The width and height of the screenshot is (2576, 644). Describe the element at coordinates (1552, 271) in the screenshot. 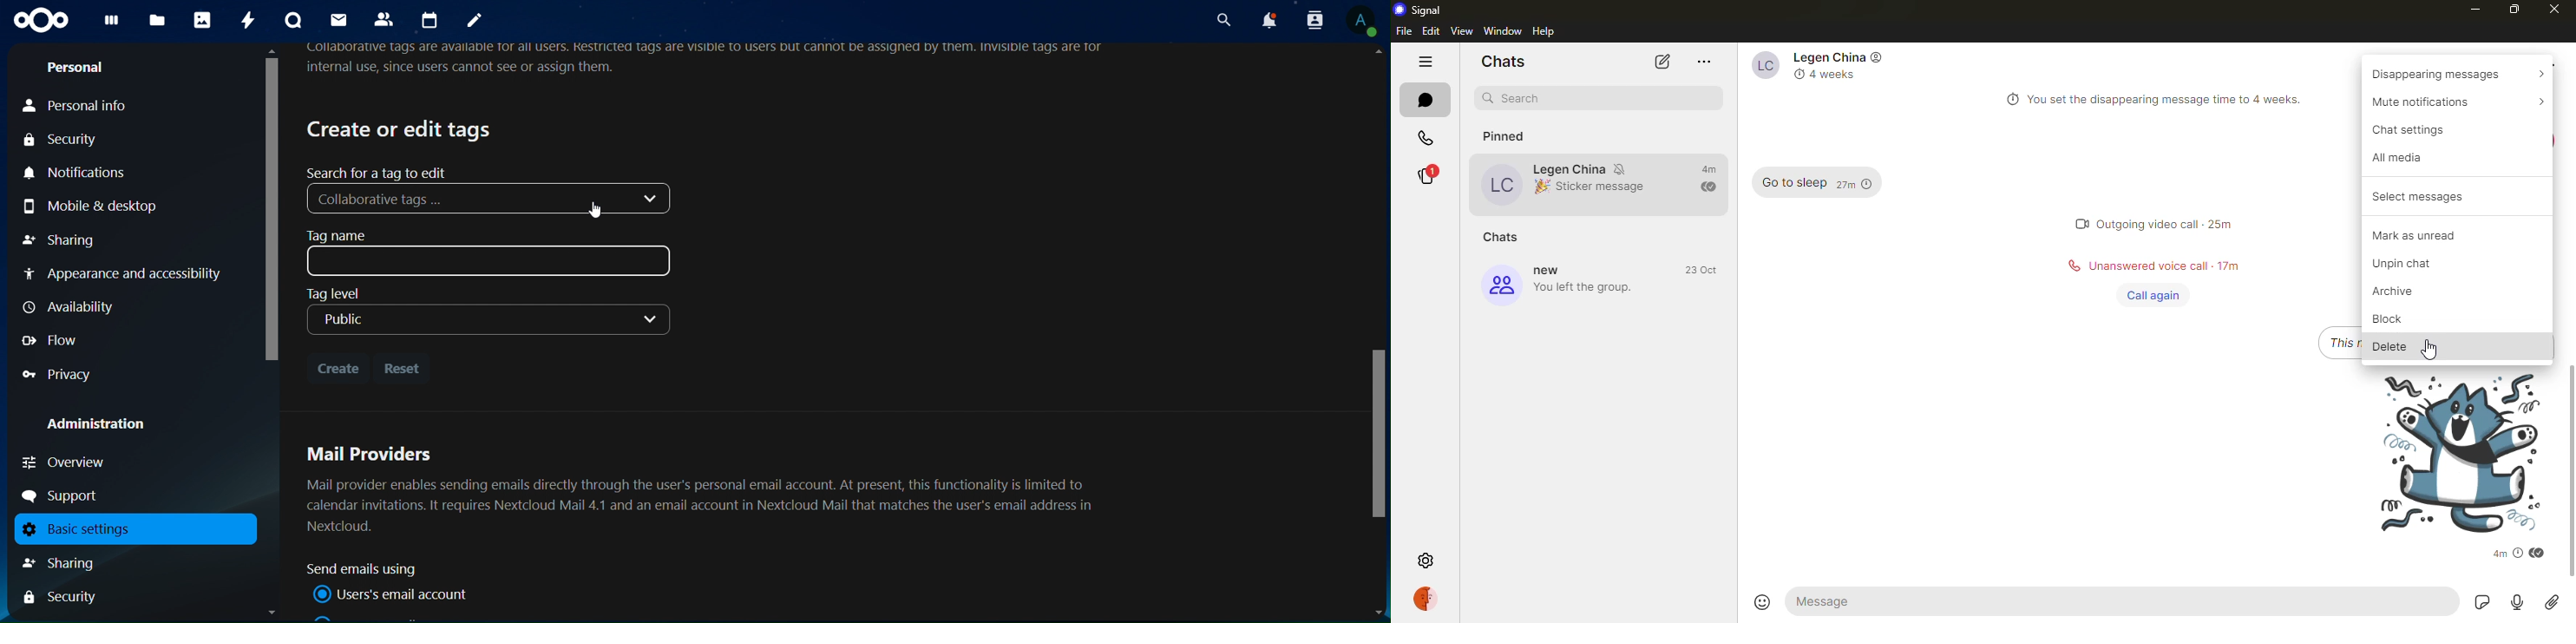

I see `New` at that location.